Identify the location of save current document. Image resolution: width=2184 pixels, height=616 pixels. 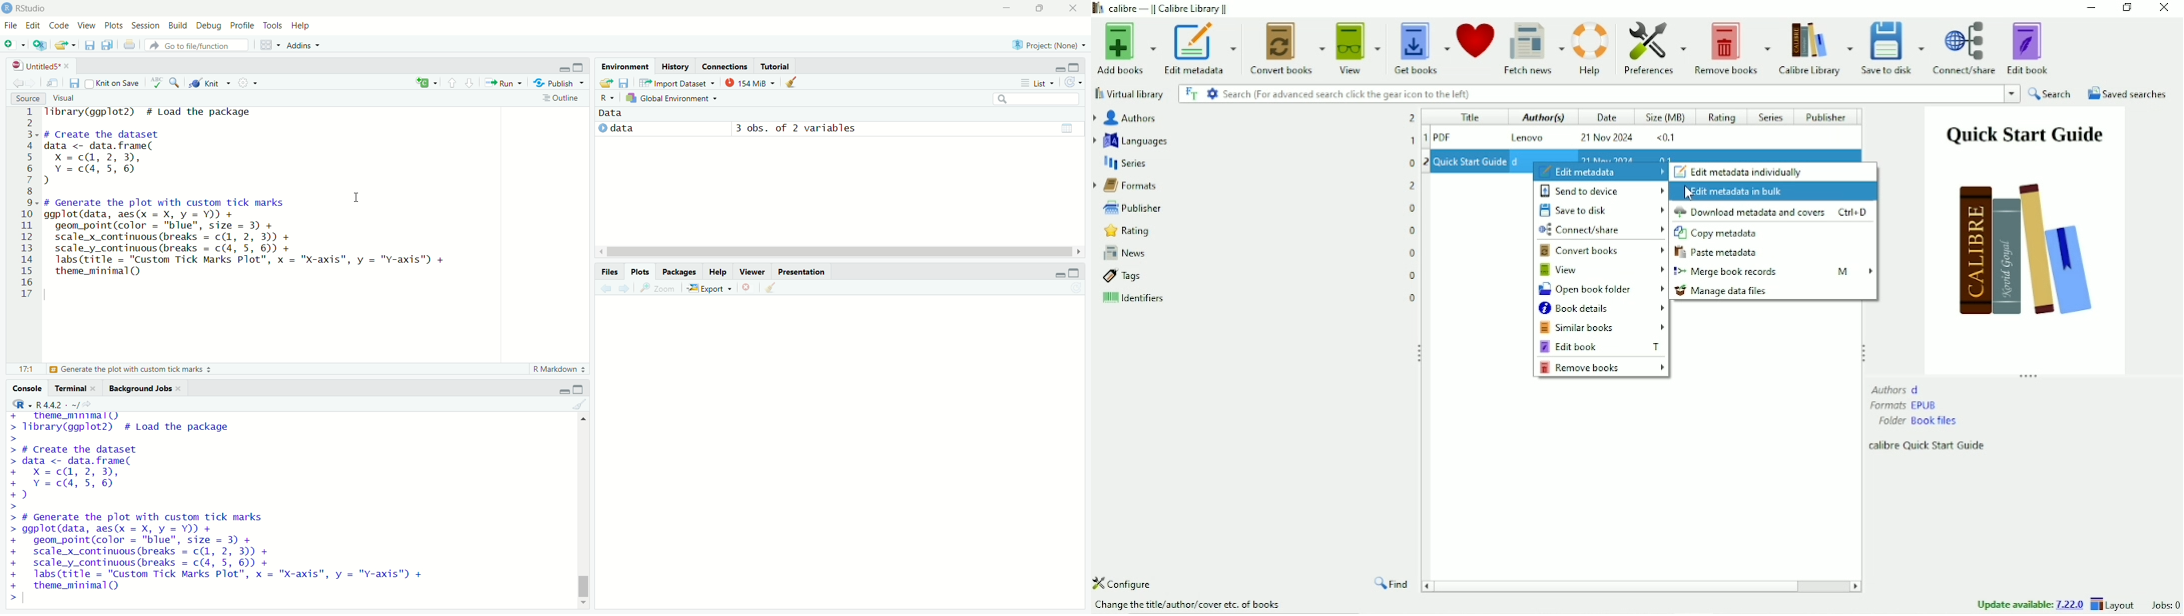
(74, 82).